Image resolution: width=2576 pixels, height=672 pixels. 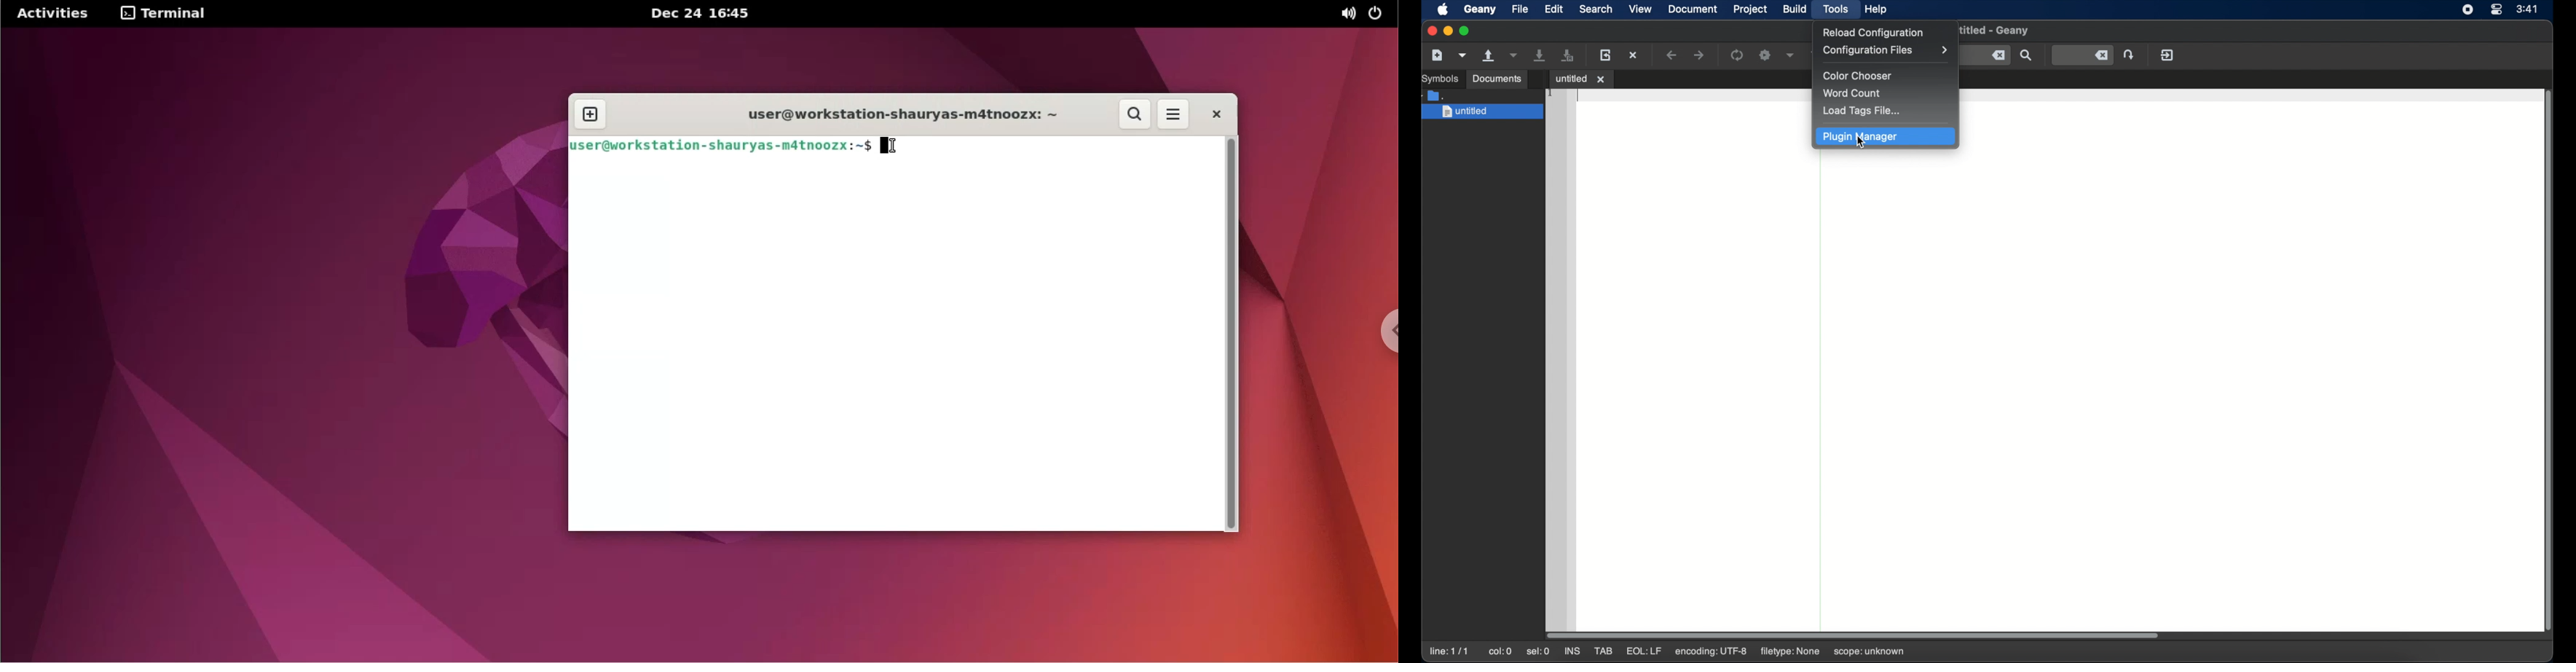 I want to click on untitled 1, so click(x=1581, y=77).